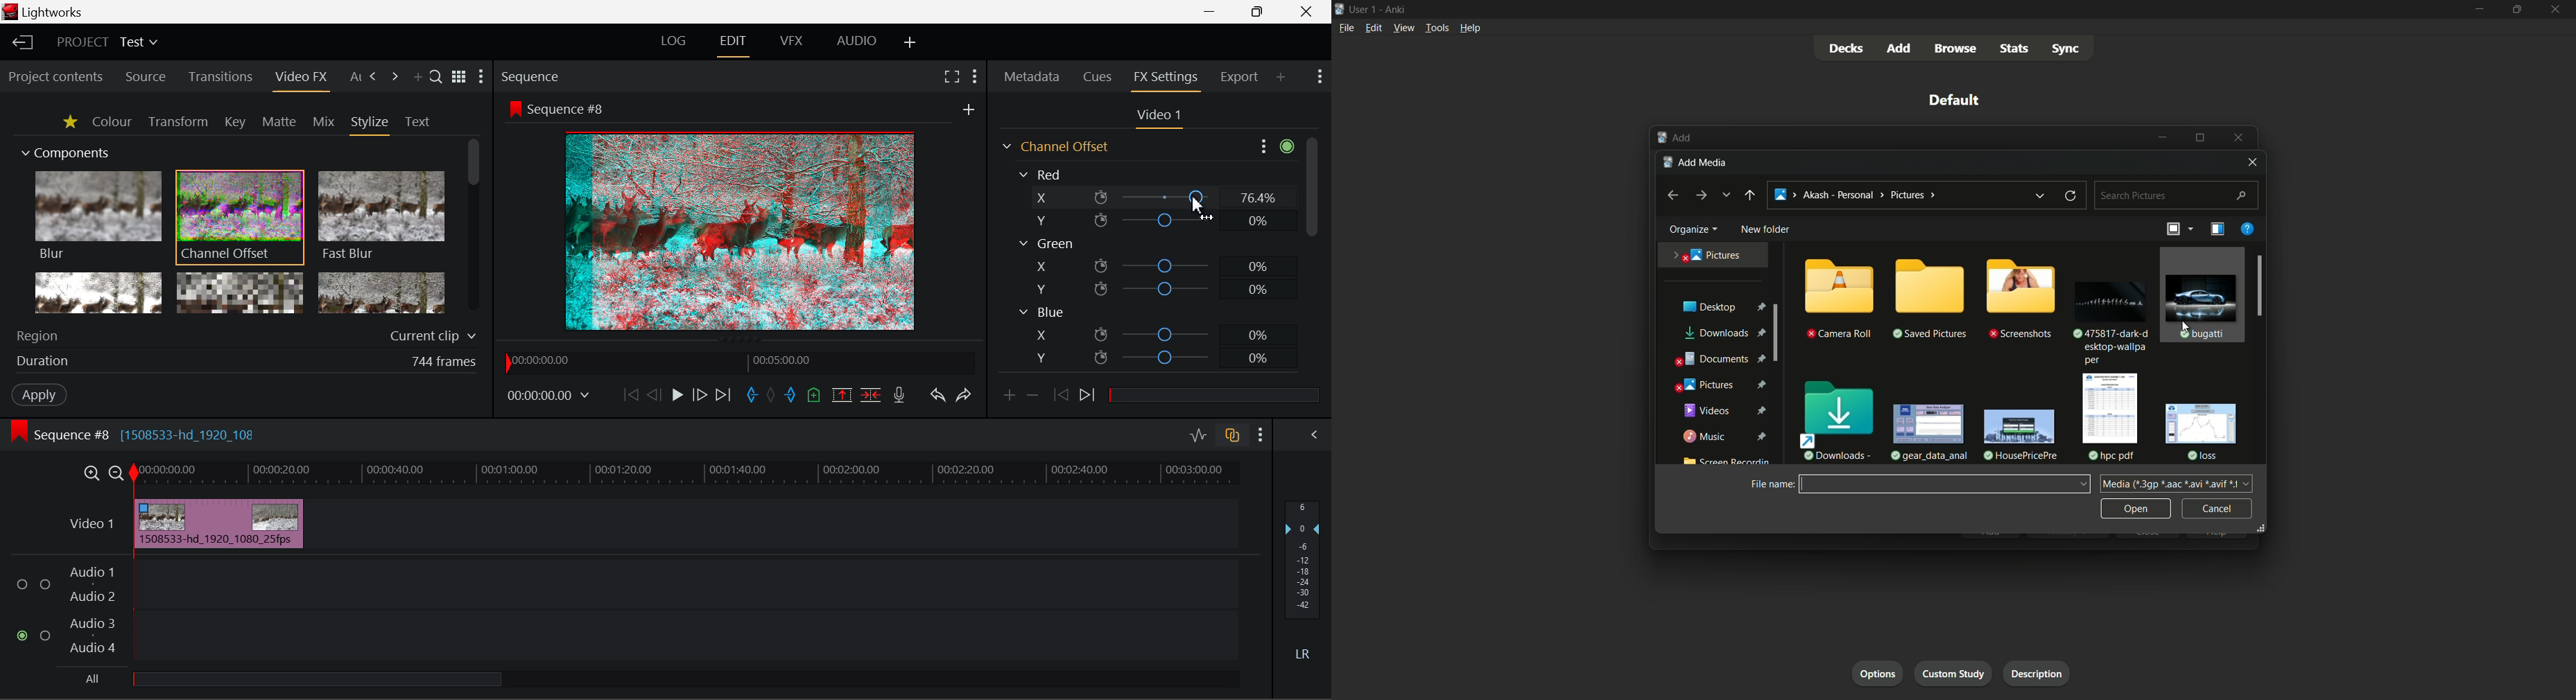 Image resolution: width=2576 pixels, height=700 pixels. What do you see at coordinates (1311, 259) in the screenshot?
I see `Scroll Bar` at bounding box center [1311, 259].